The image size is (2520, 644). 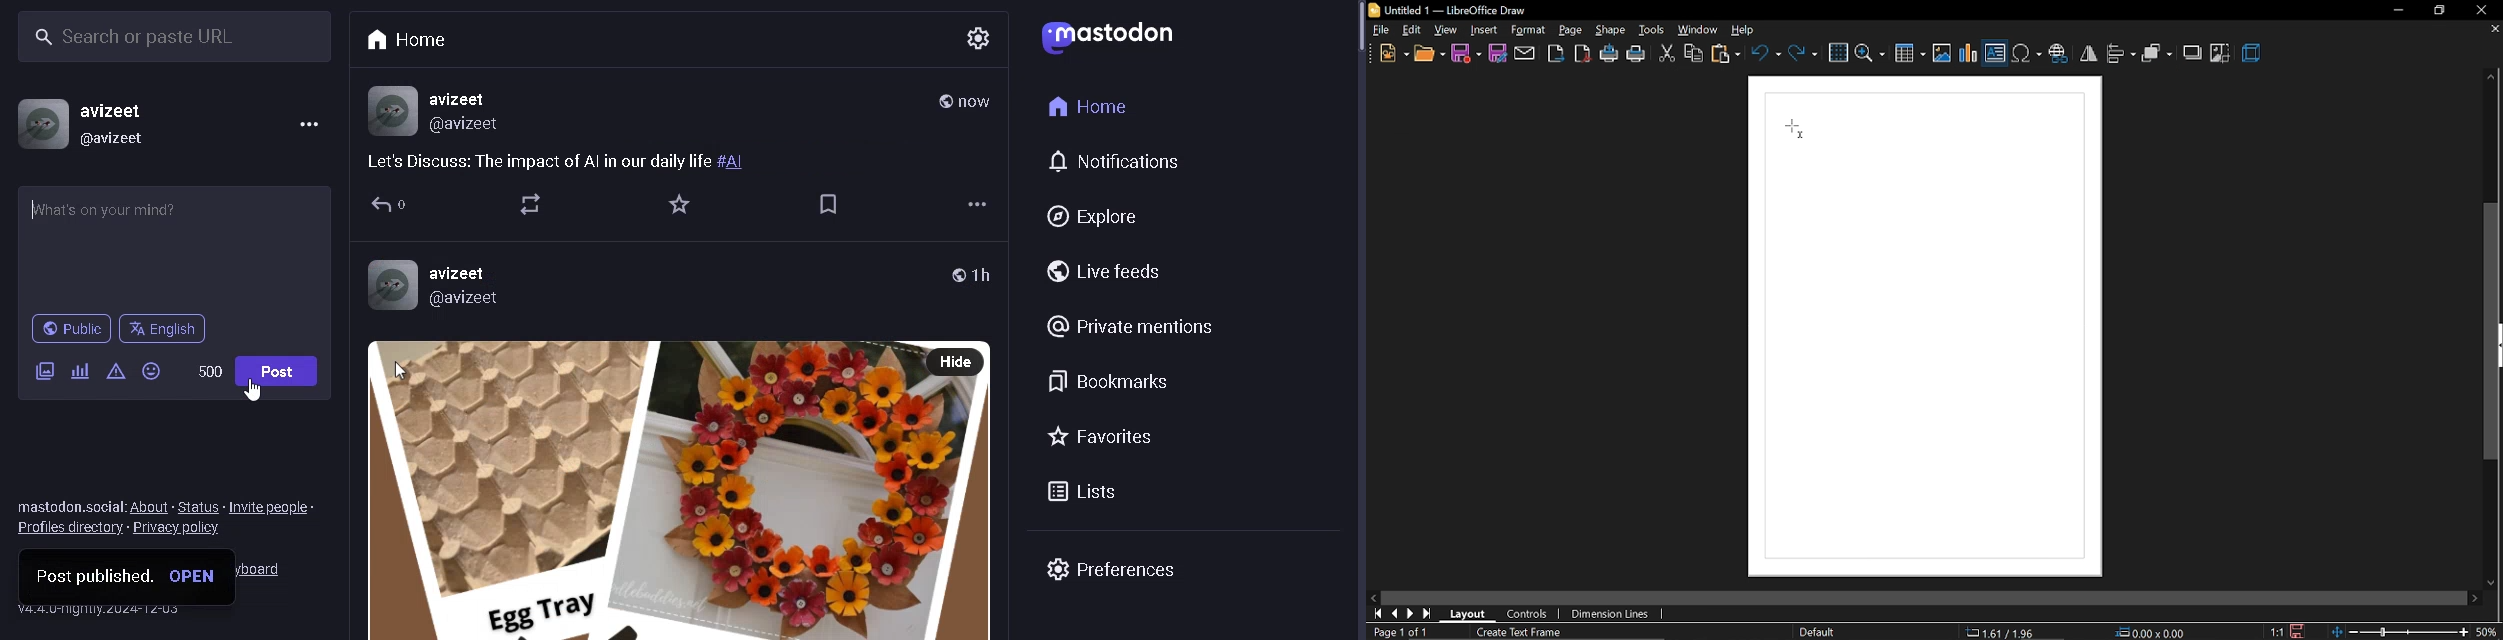 What do you see at coordinates (389, 111) in the screenshot?
I see `PROFILE picture` at bounding box center [389, 111].